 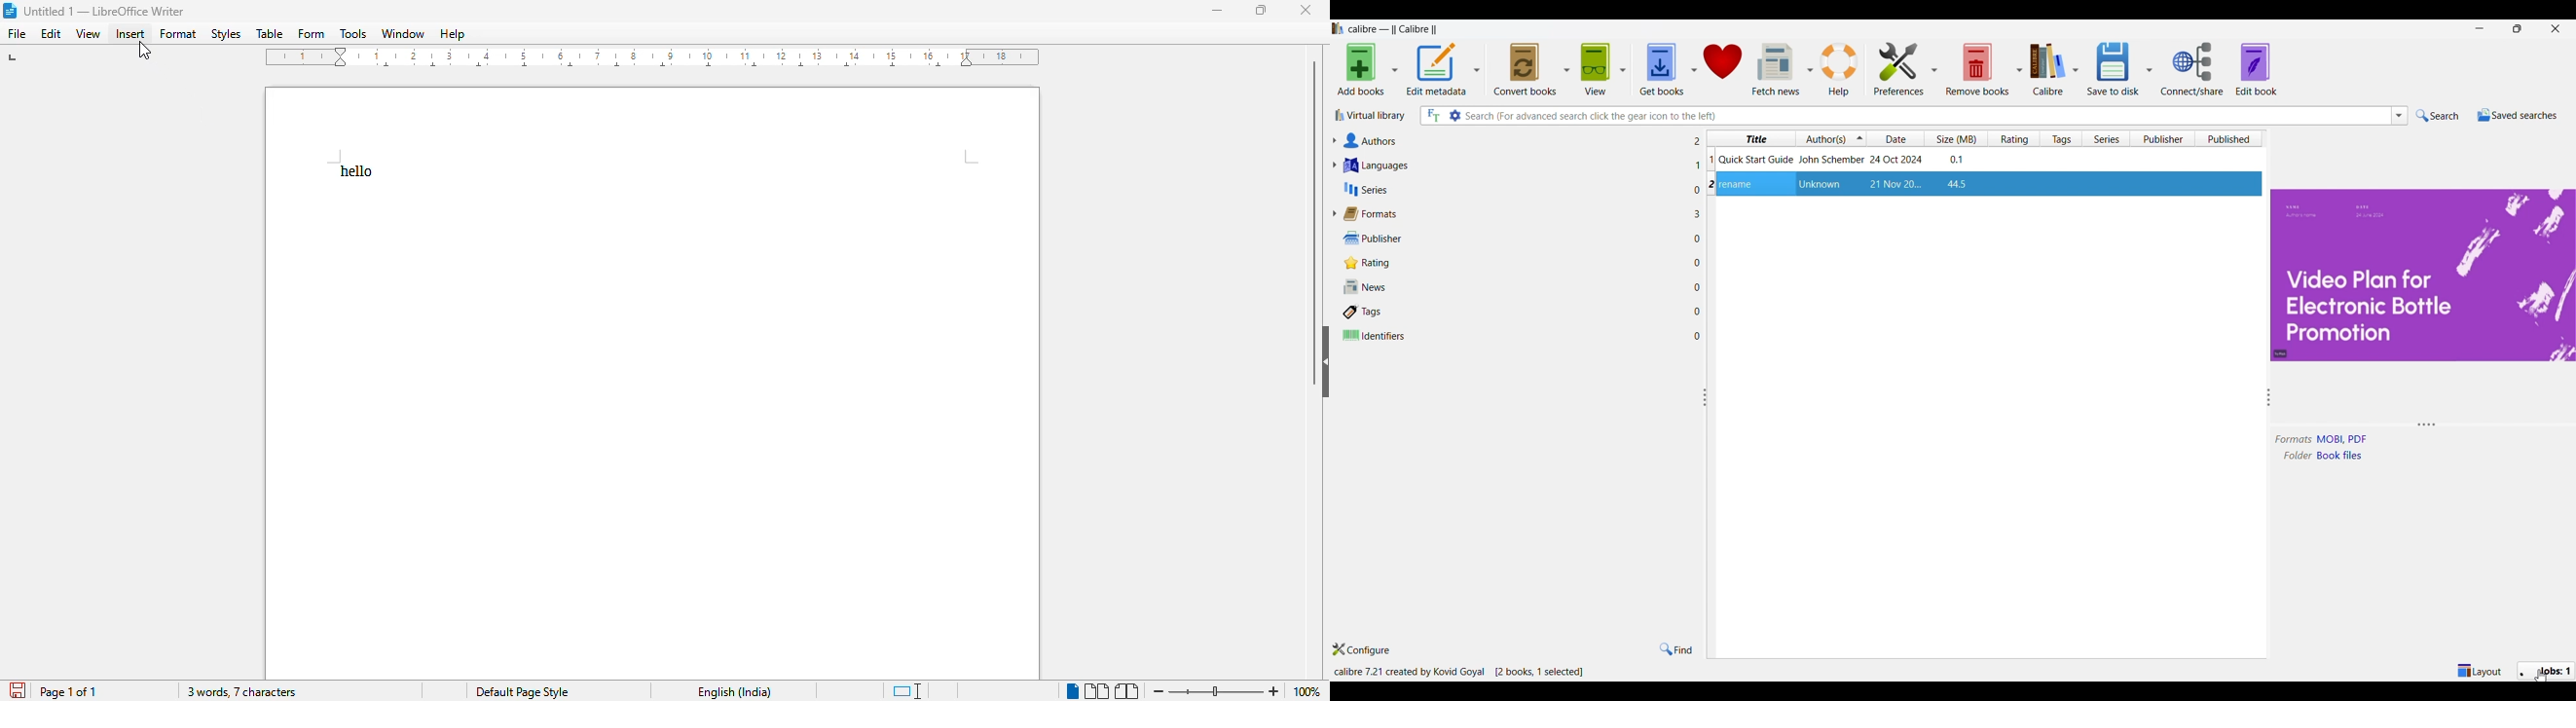 I want to click on Fetch news, so click(x=1775, y=69).